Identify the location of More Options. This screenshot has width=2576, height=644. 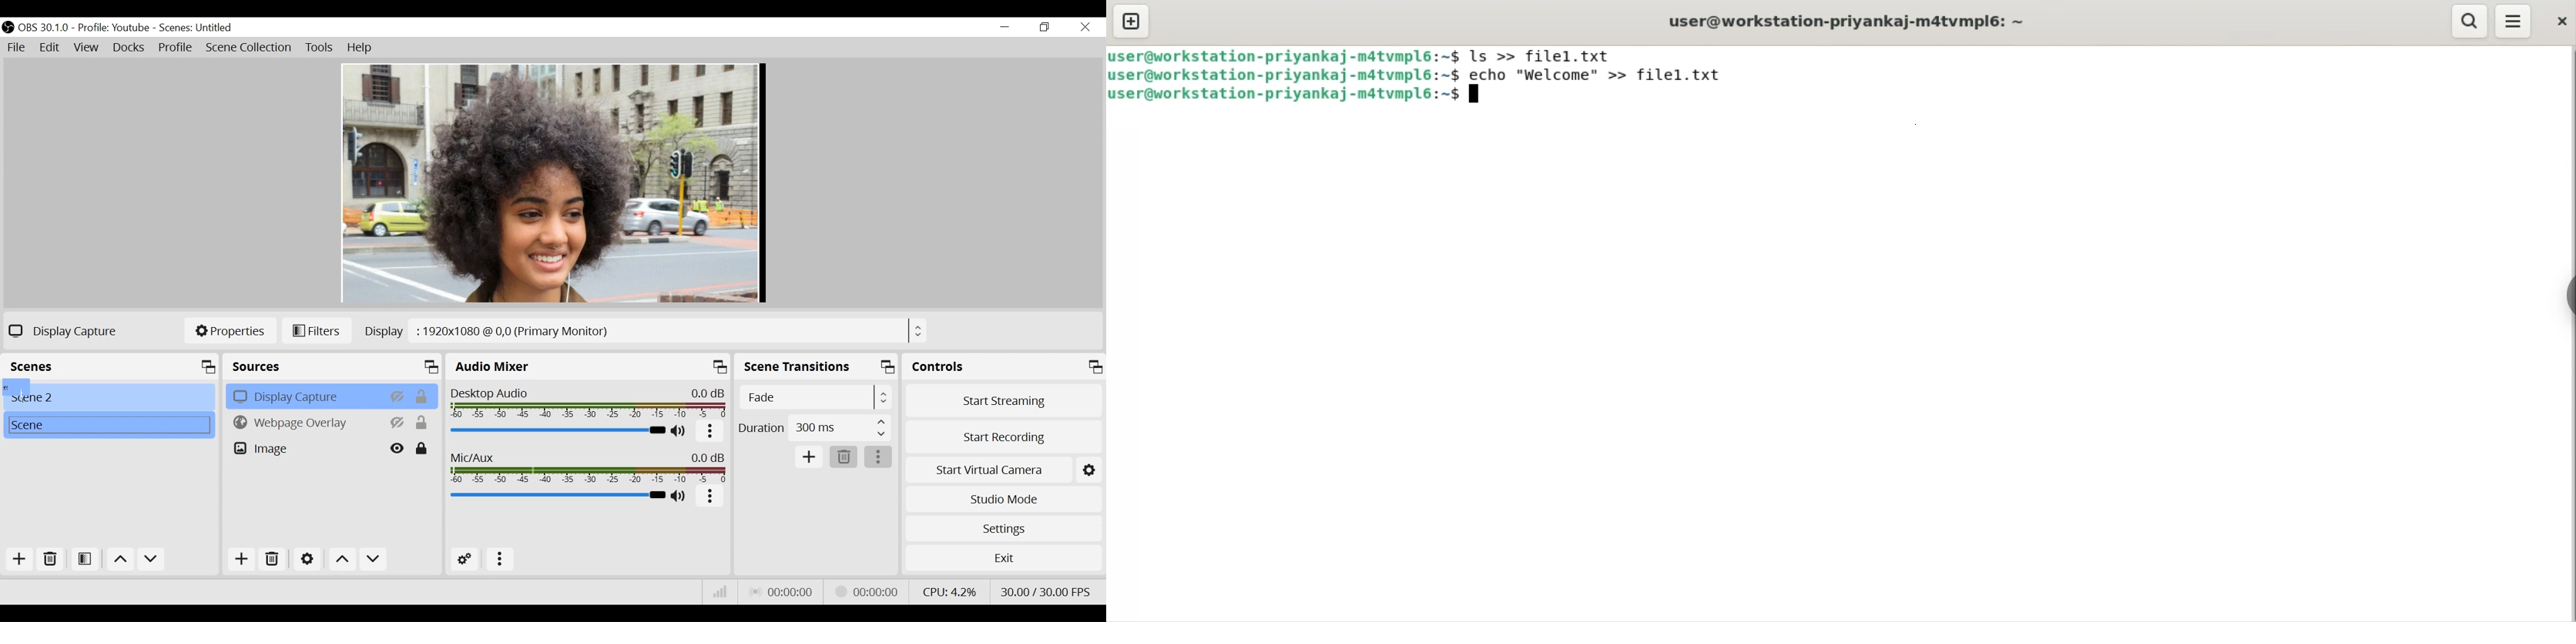
(711, 433).